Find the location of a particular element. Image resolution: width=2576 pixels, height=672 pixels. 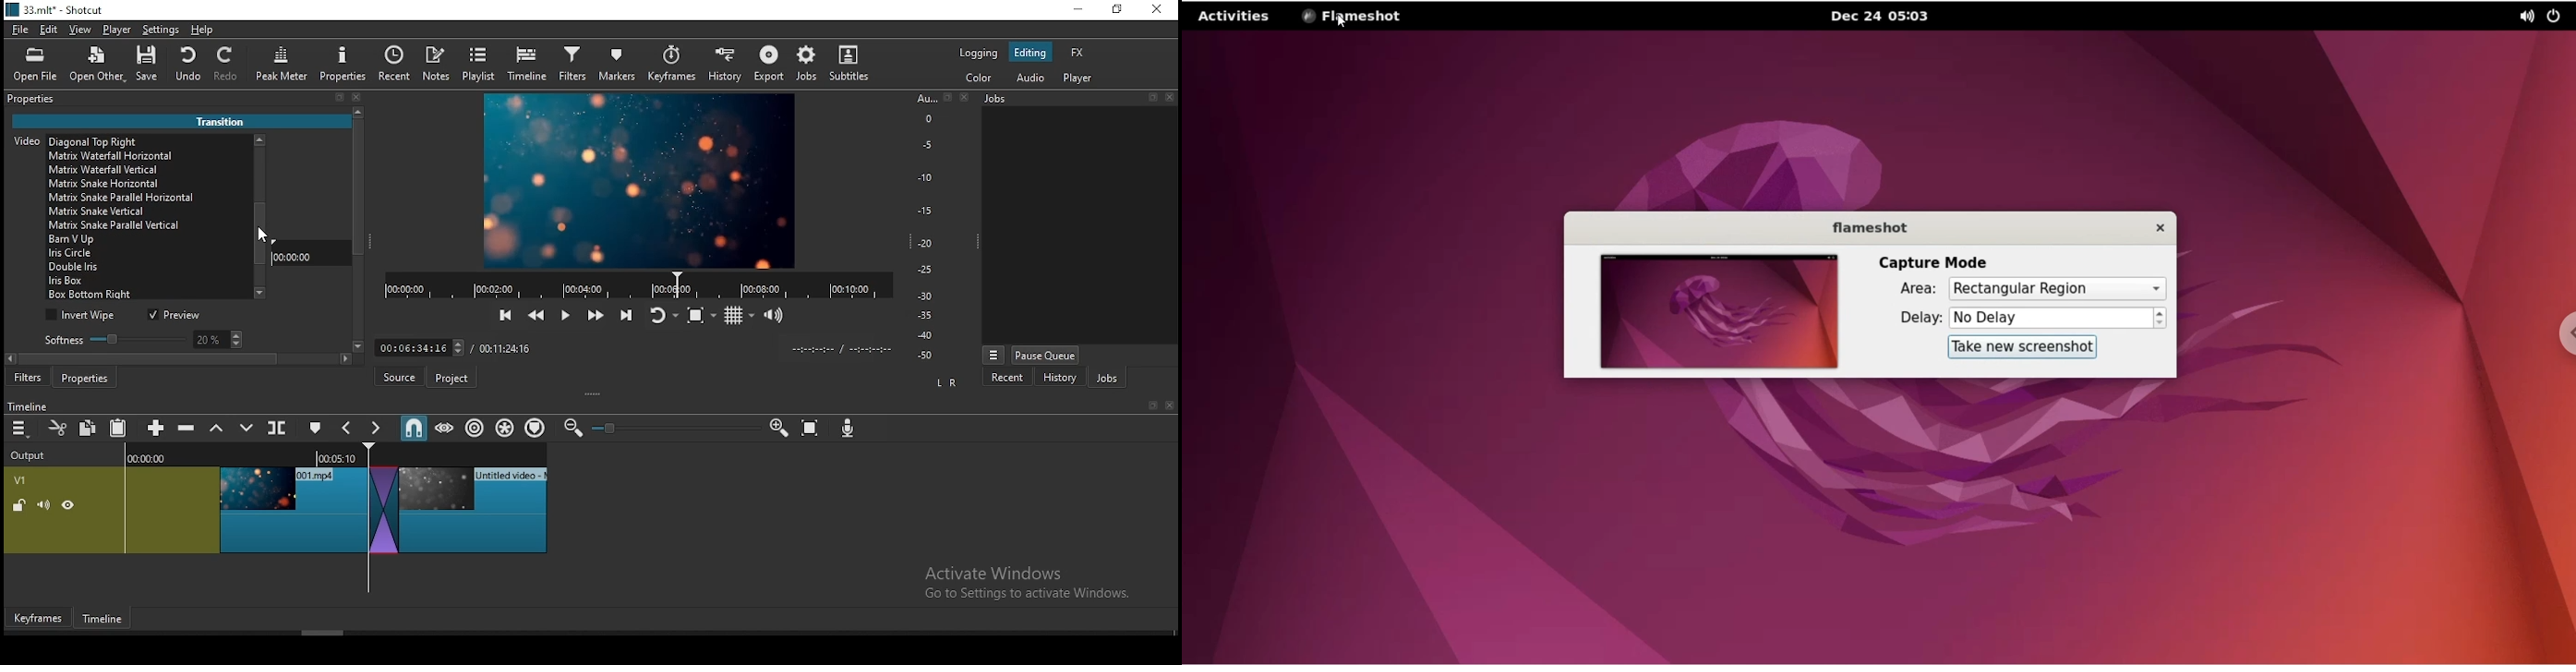

help is located at coordinates (199, 30).